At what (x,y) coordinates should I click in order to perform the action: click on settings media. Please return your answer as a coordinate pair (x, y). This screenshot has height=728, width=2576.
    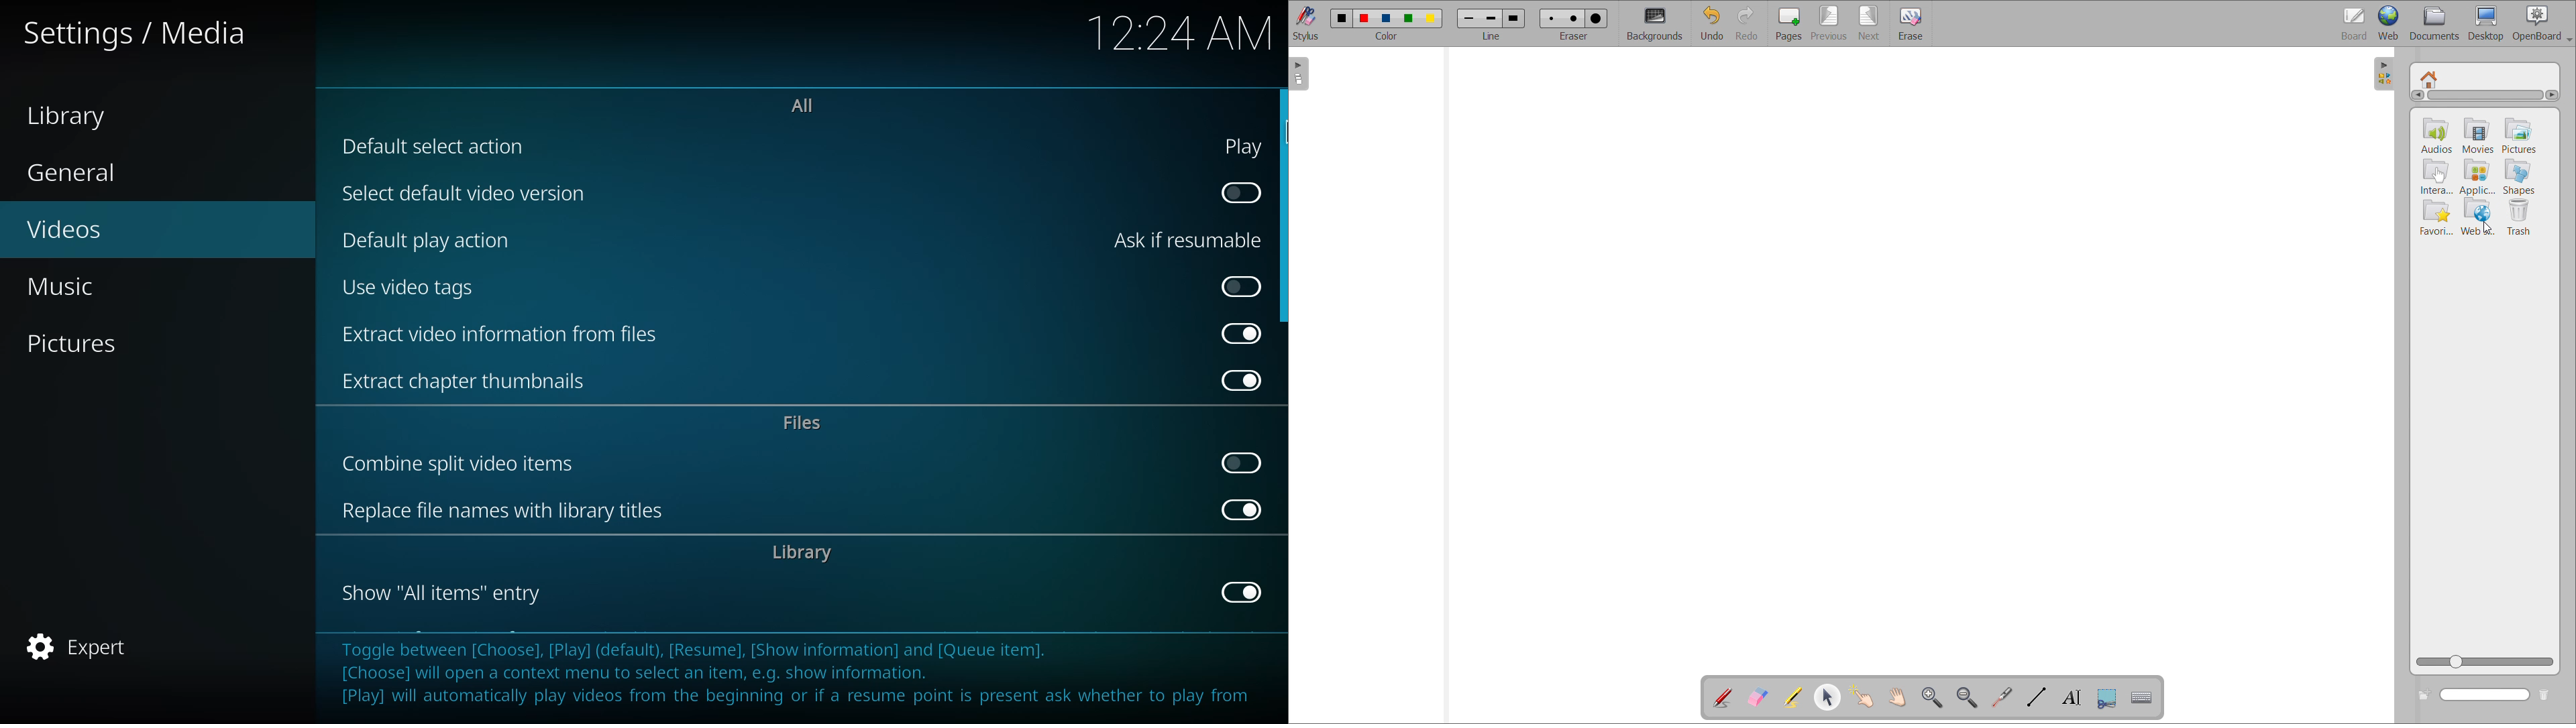
    Looking at the image, I should click on (142, 32).